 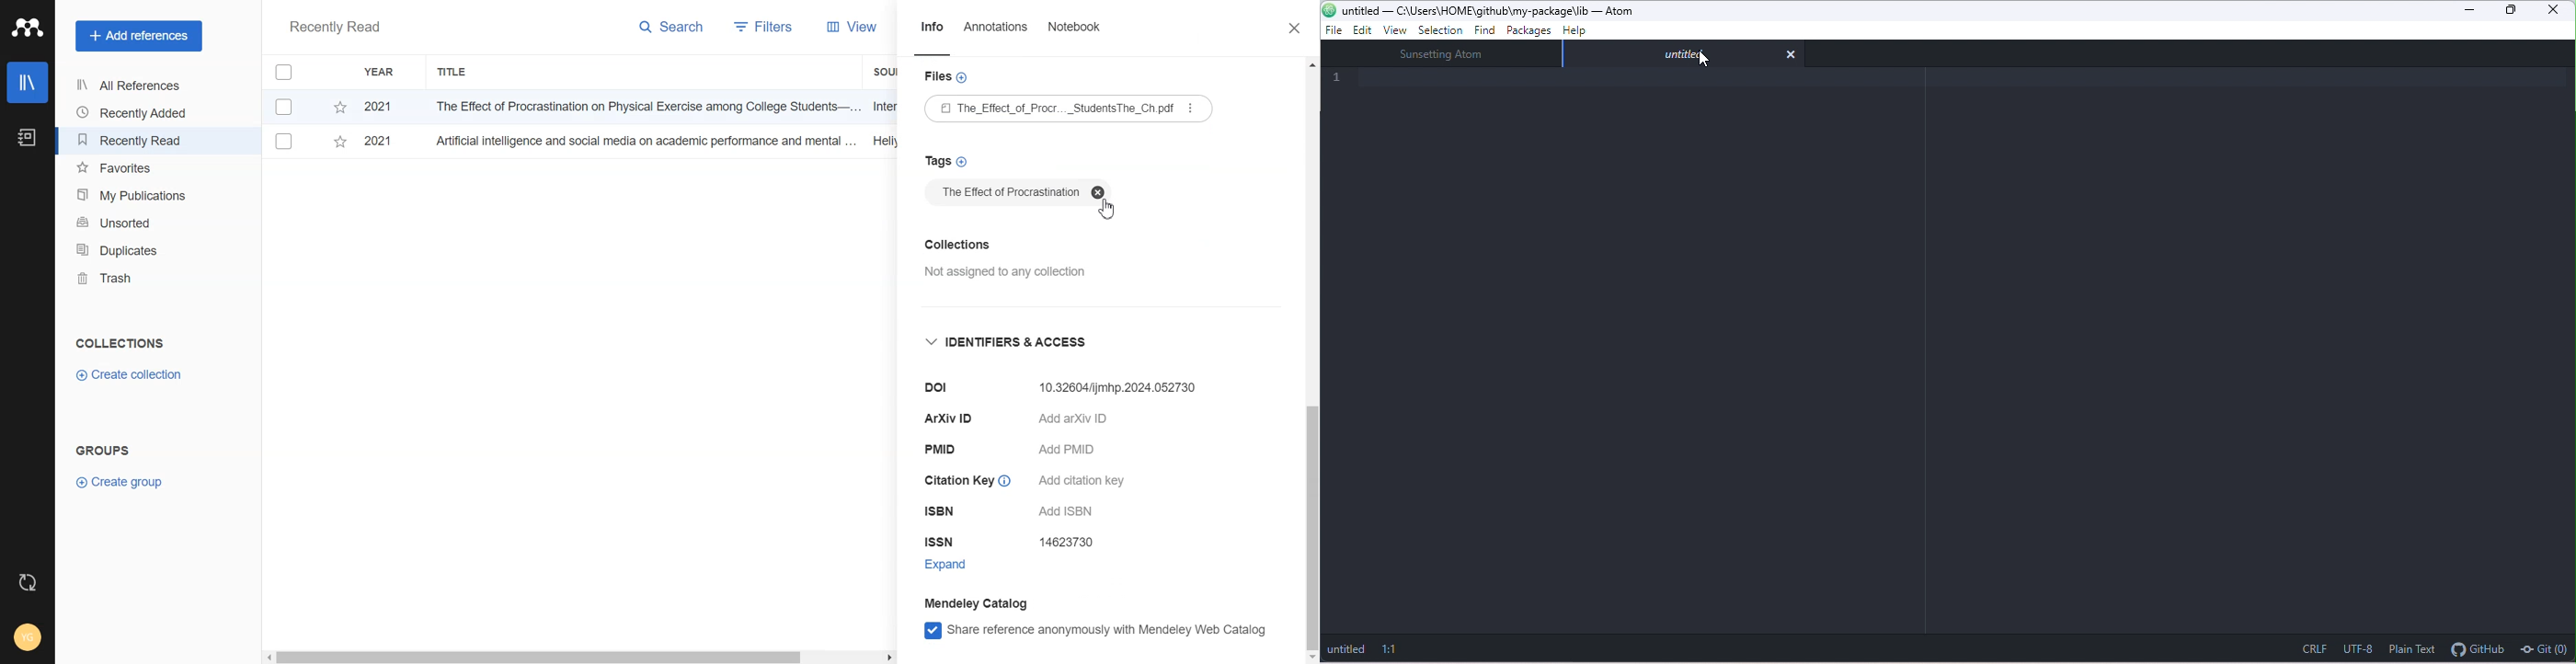 What do you see at coordinates (2311, 647) in the screenshot?
I see `CRLF` at bounding box center [2311, 647].